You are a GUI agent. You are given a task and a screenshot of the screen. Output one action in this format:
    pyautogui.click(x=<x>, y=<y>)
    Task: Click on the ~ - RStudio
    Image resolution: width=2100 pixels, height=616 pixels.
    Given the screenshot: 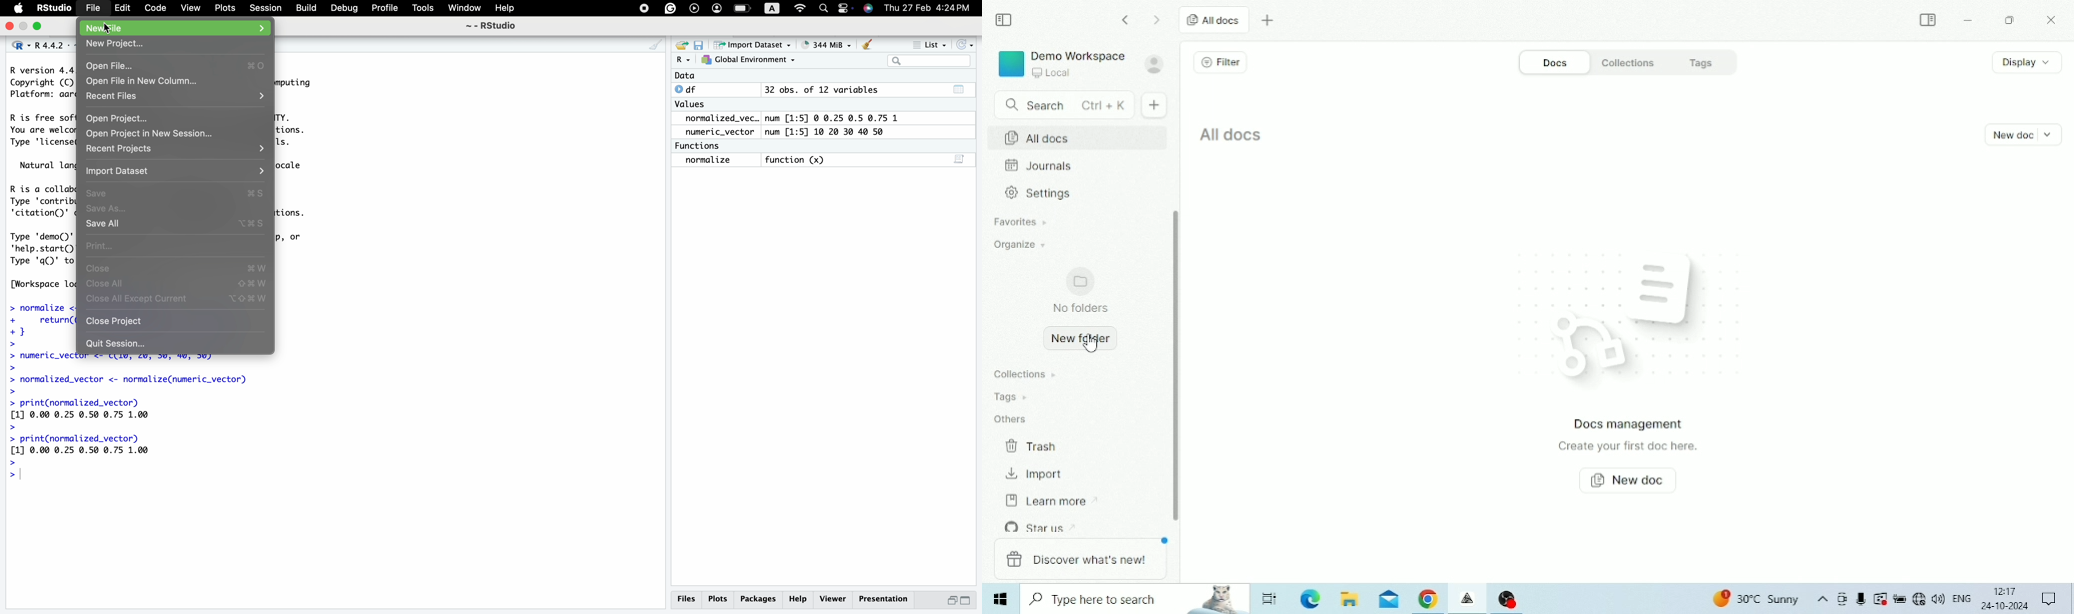 What is the action you would take?
    pyautogui.click(x=492, y=26)
    